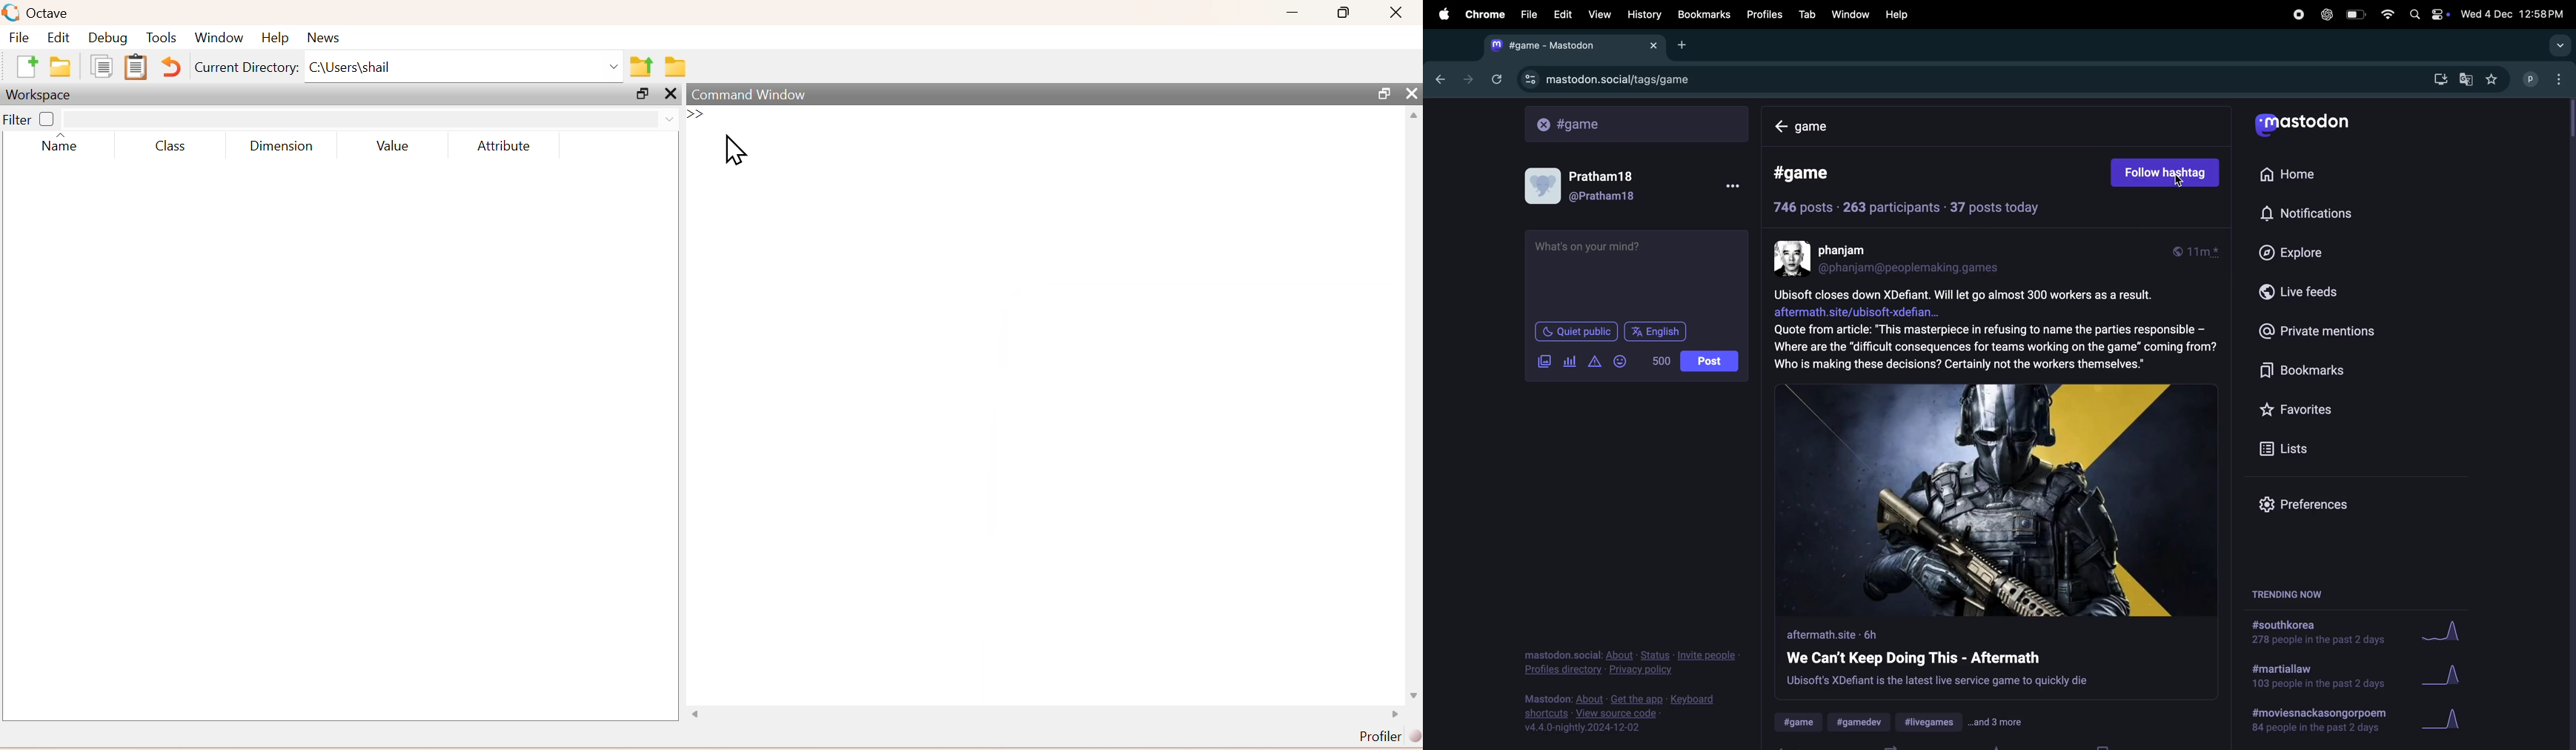 The image size is (2576, 756). What do you see at coordinates (2327, 14) in the screenshot?
I see `chatgpt` at bounding box center [2327, 14].